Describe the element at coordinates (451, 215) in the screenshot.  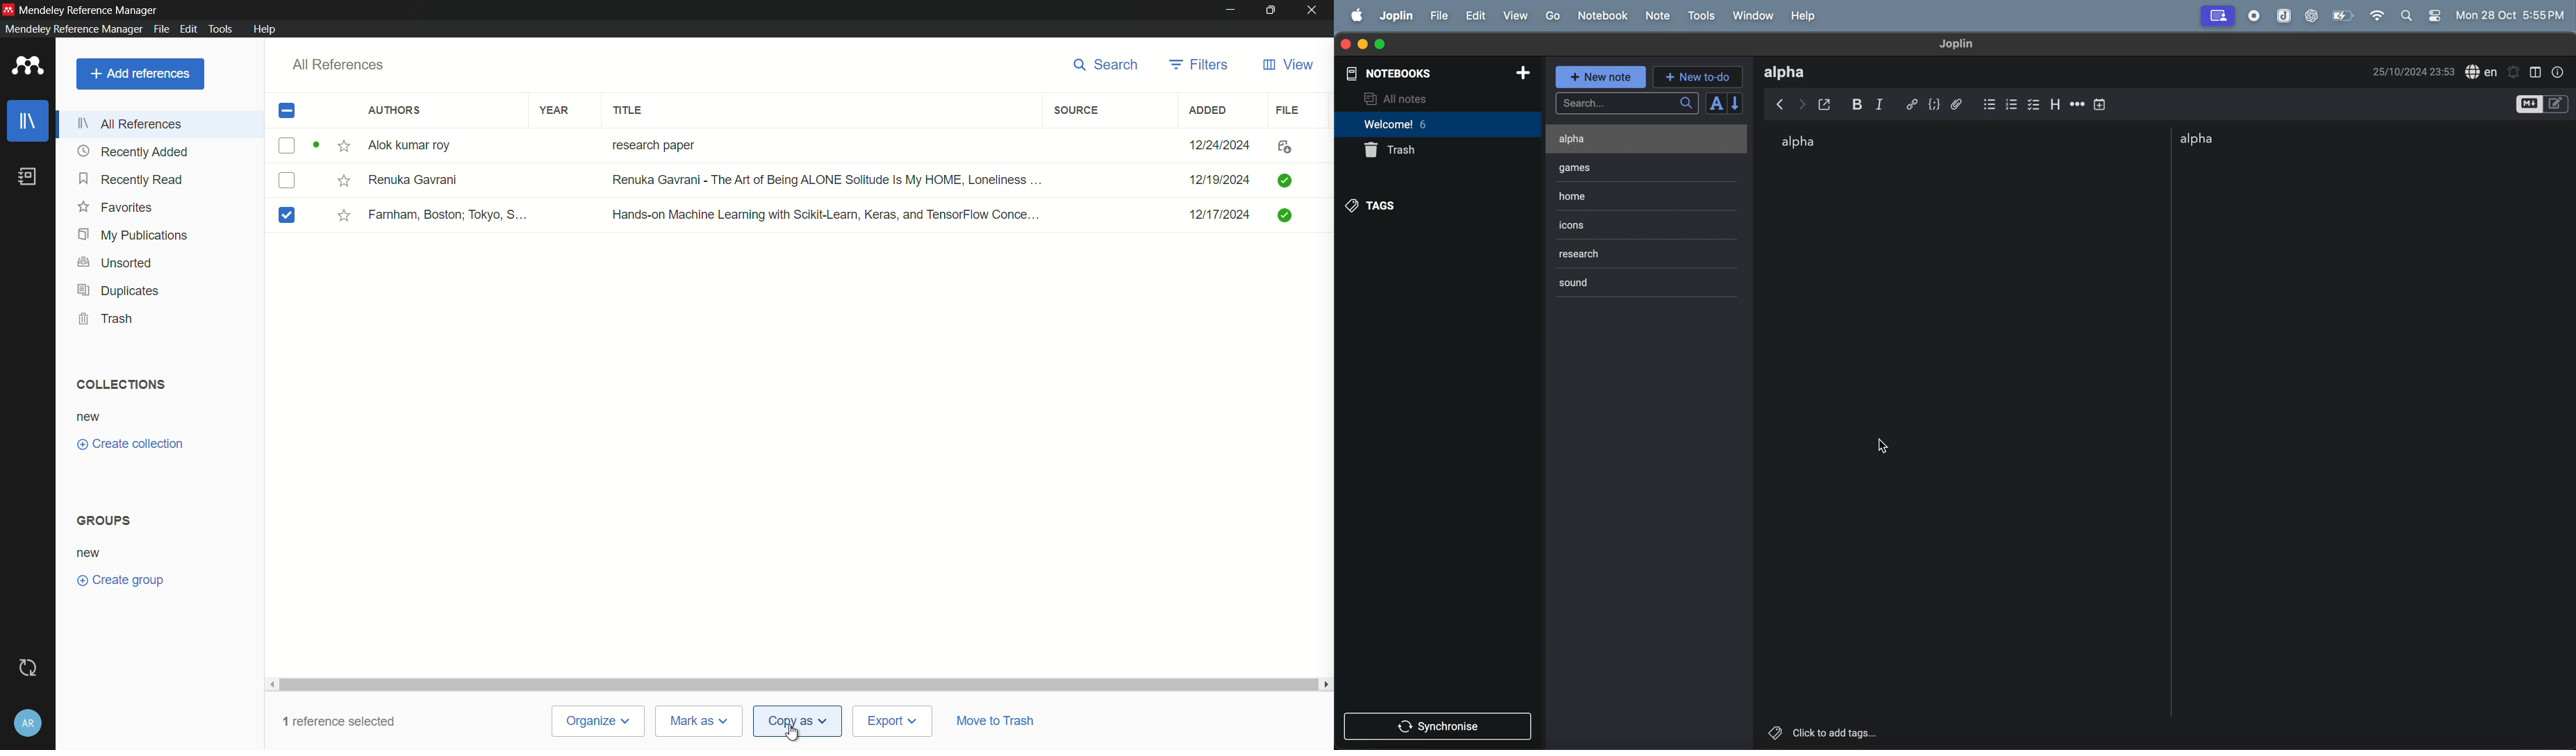
I see `Famham, Boston; Tokyo S...` at that location.